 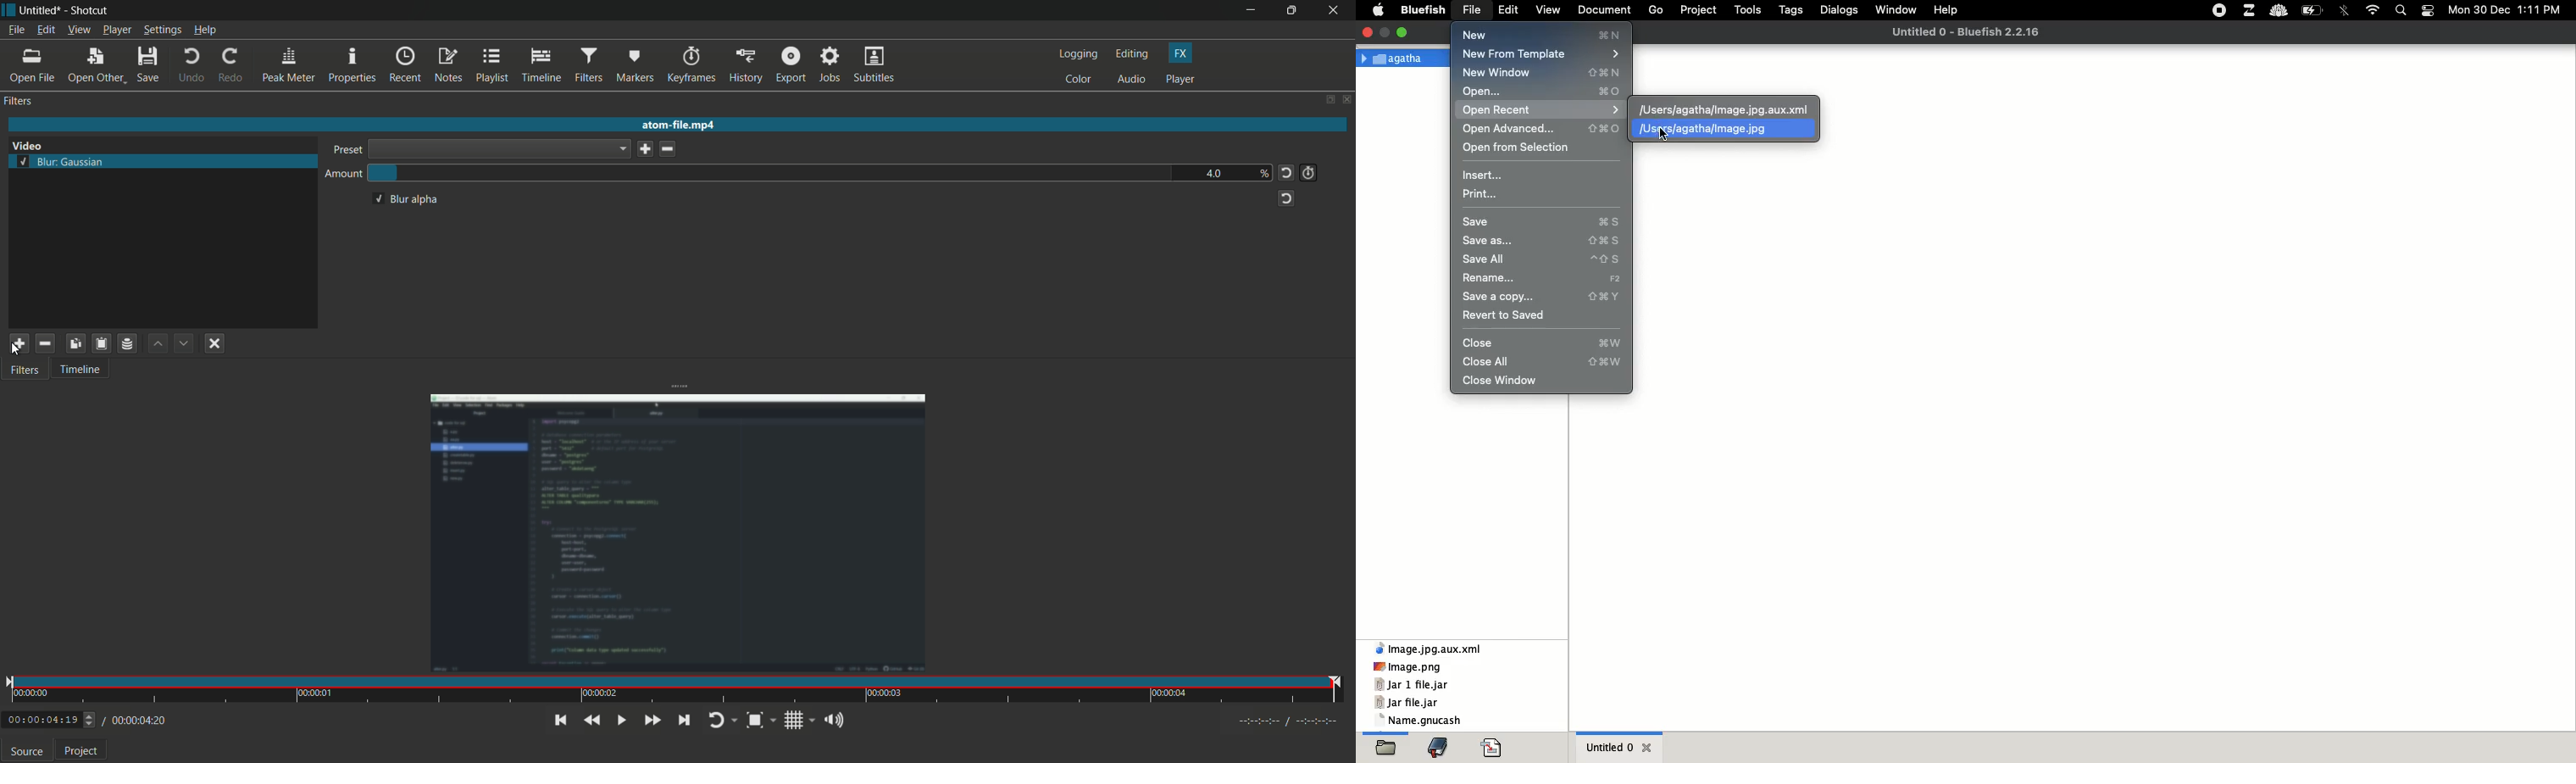 What do you see at coordinates (45, 30) in the screenshot?
I see `edit menu` at bounding box center [45, 30].